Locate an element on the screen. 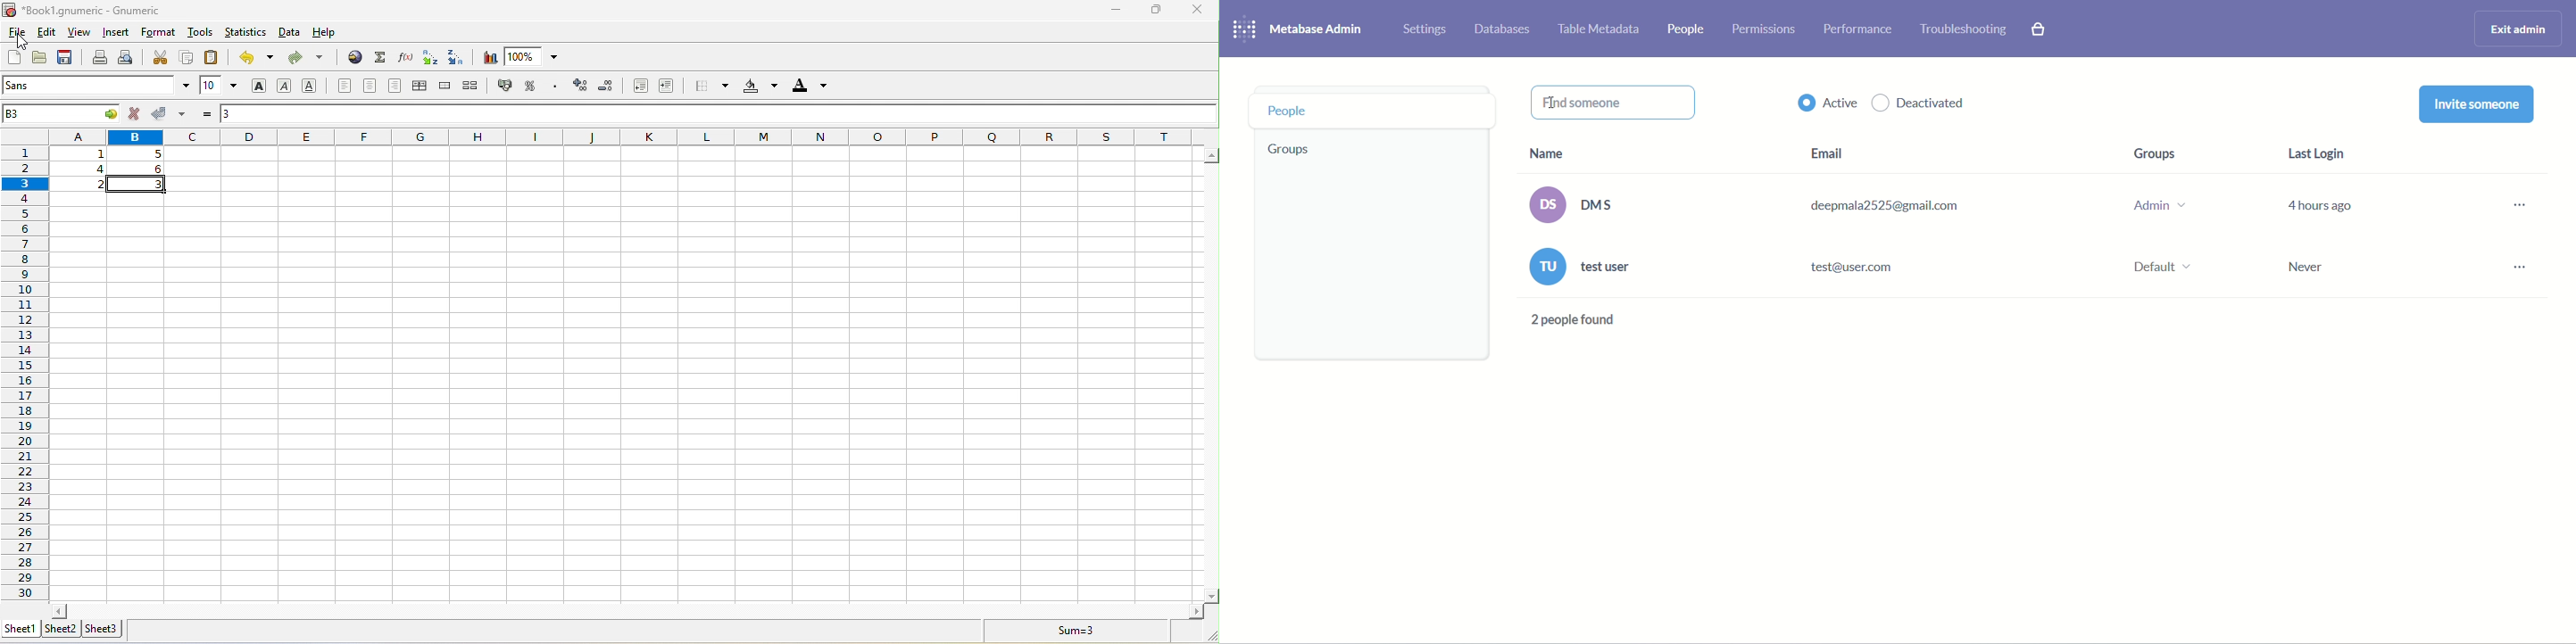 The width and height of the screenshot is (2576, 644). sheet 2 is located at coordinates (63, 630).